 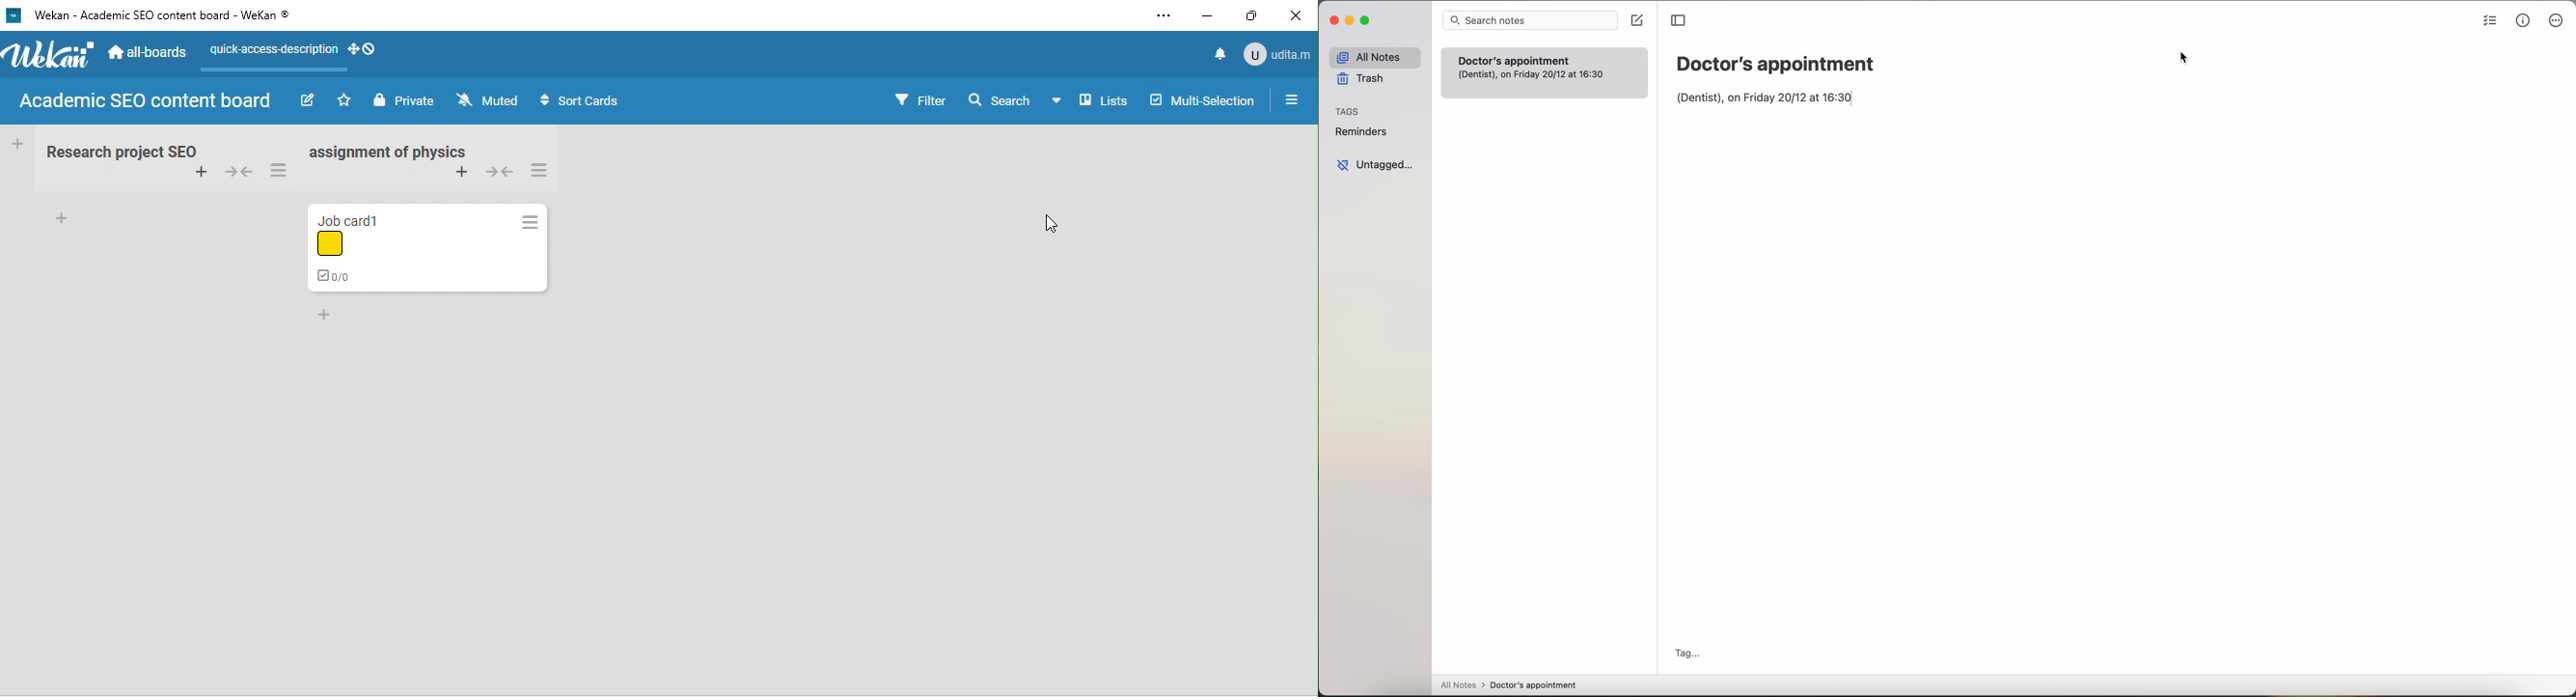 I want to click on show desktop drag handles, so click(x=364, y=53).